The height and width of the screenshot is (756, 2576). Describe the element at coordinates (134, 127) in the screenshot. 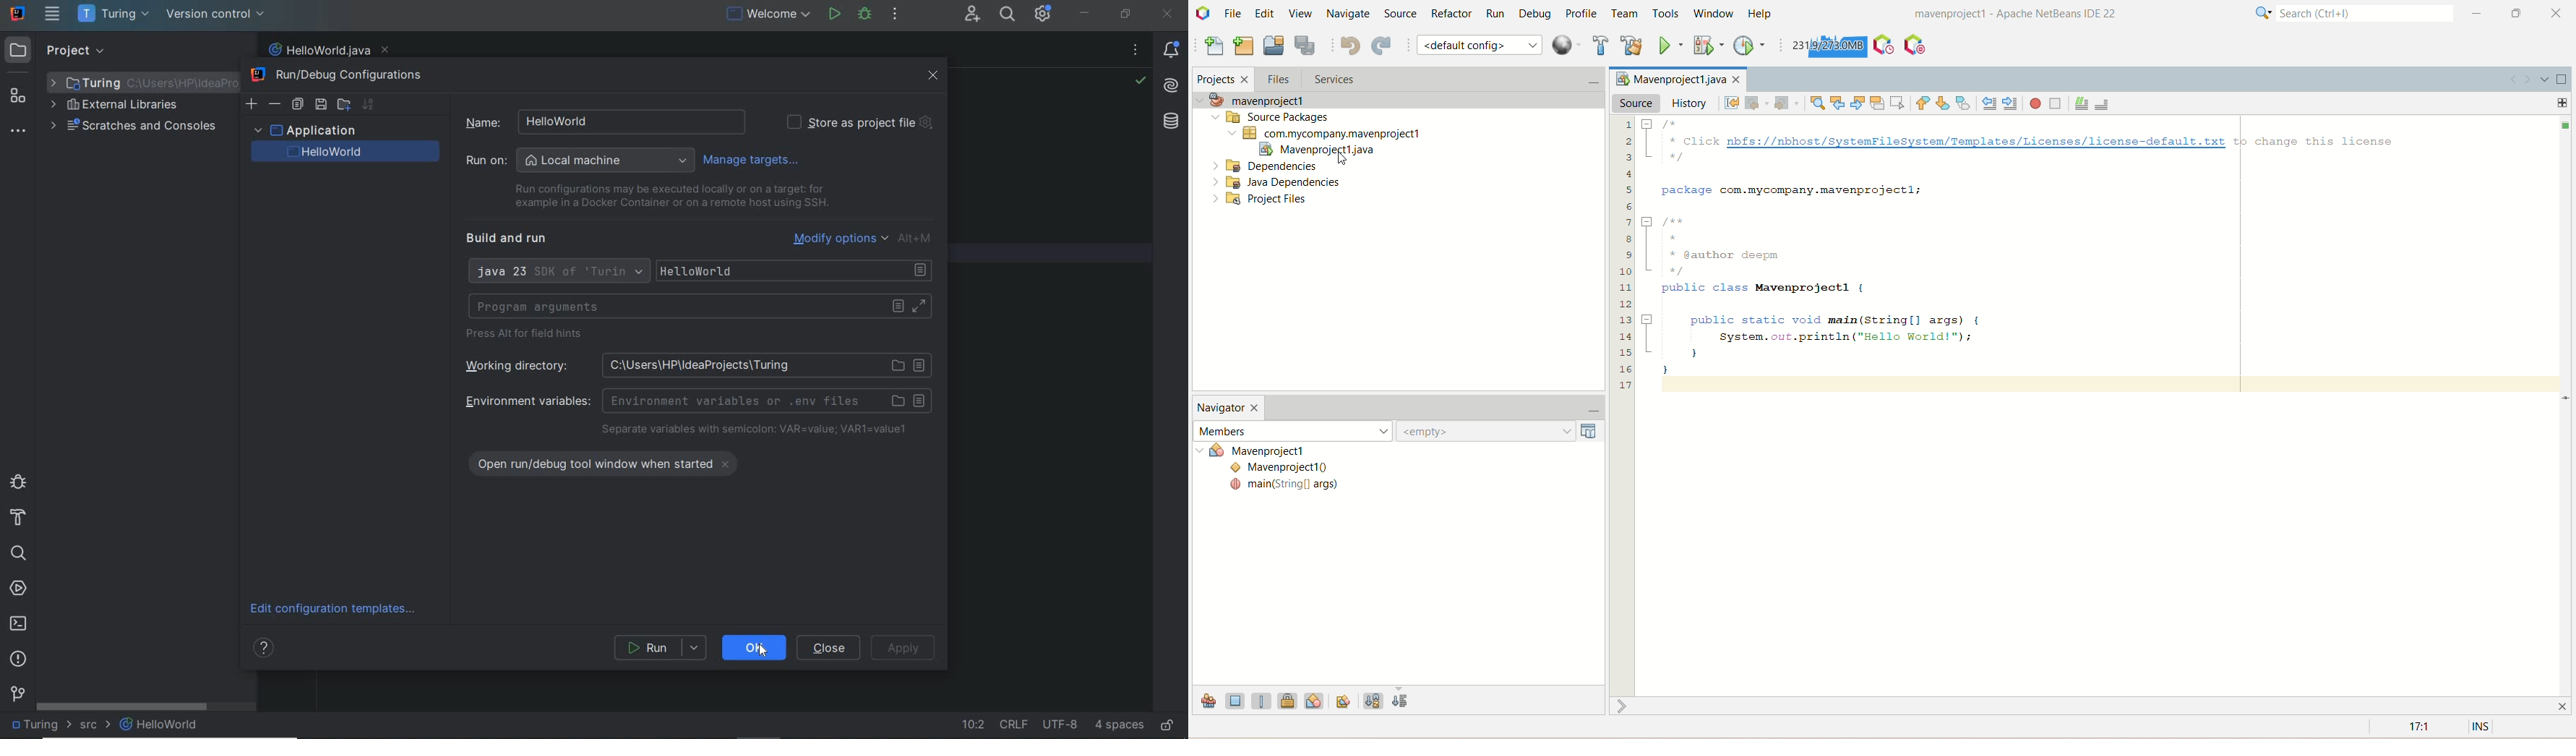

I see `scratches and consoles` at that location.